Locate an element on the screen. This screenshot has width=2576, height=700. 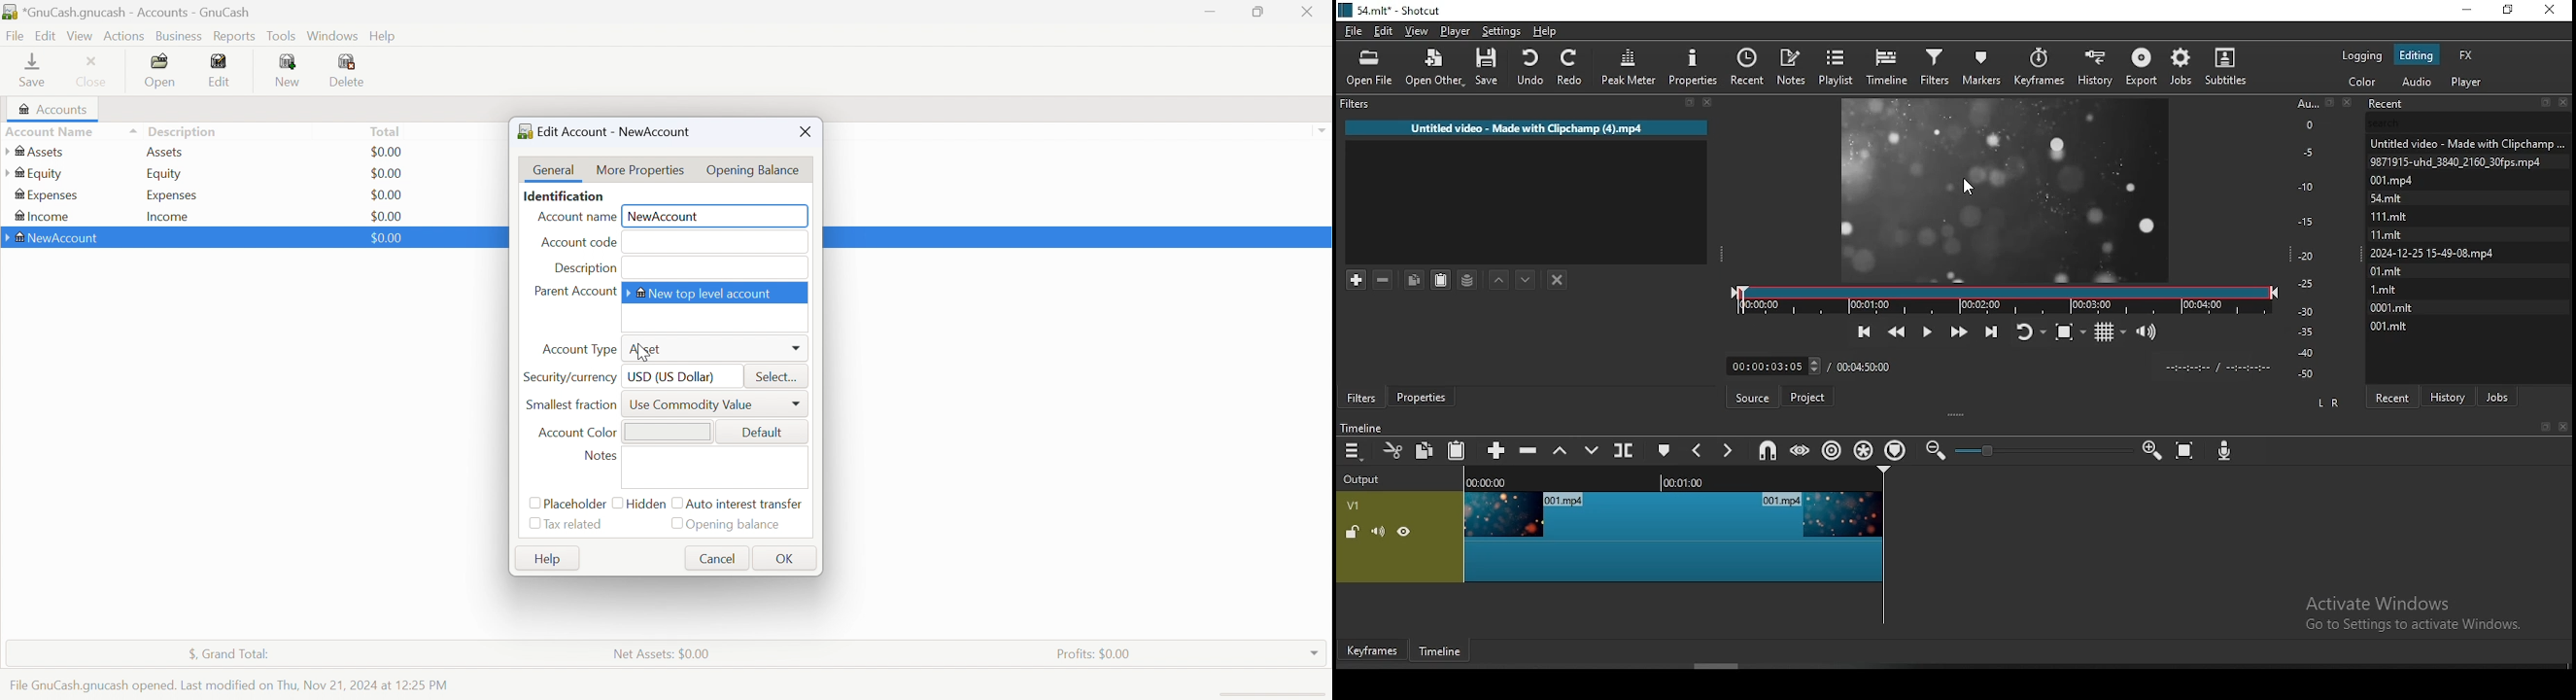
Checkbox is located at coordinates (532, 525).